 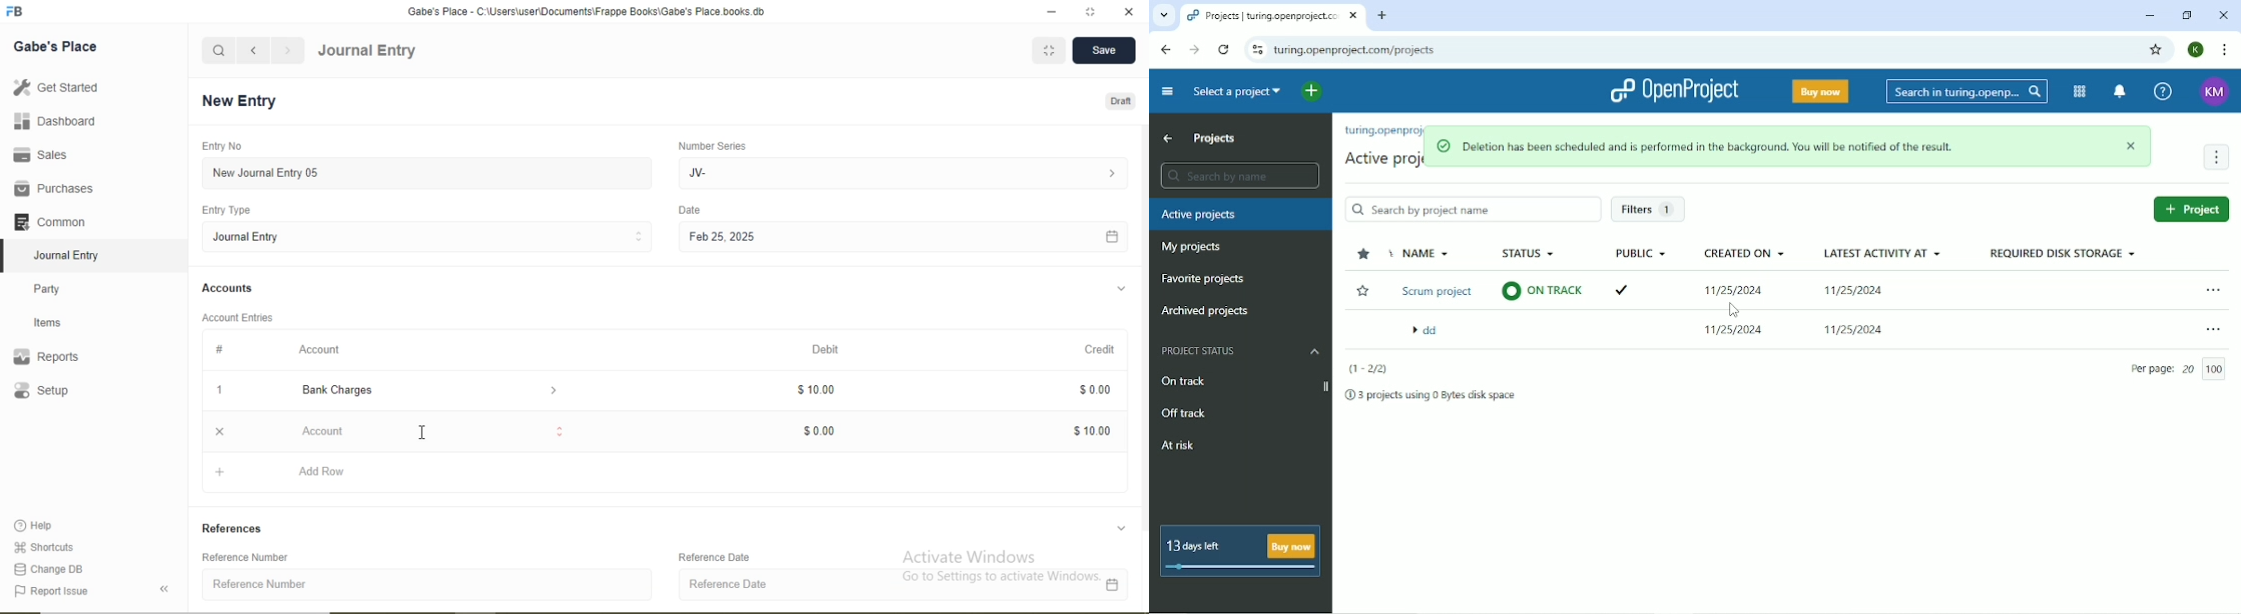 What do you see at coordinates (1047, 50) in the screenshot?
I see `MINIMIZE WINDOW` at bounding box center [1047, 50].